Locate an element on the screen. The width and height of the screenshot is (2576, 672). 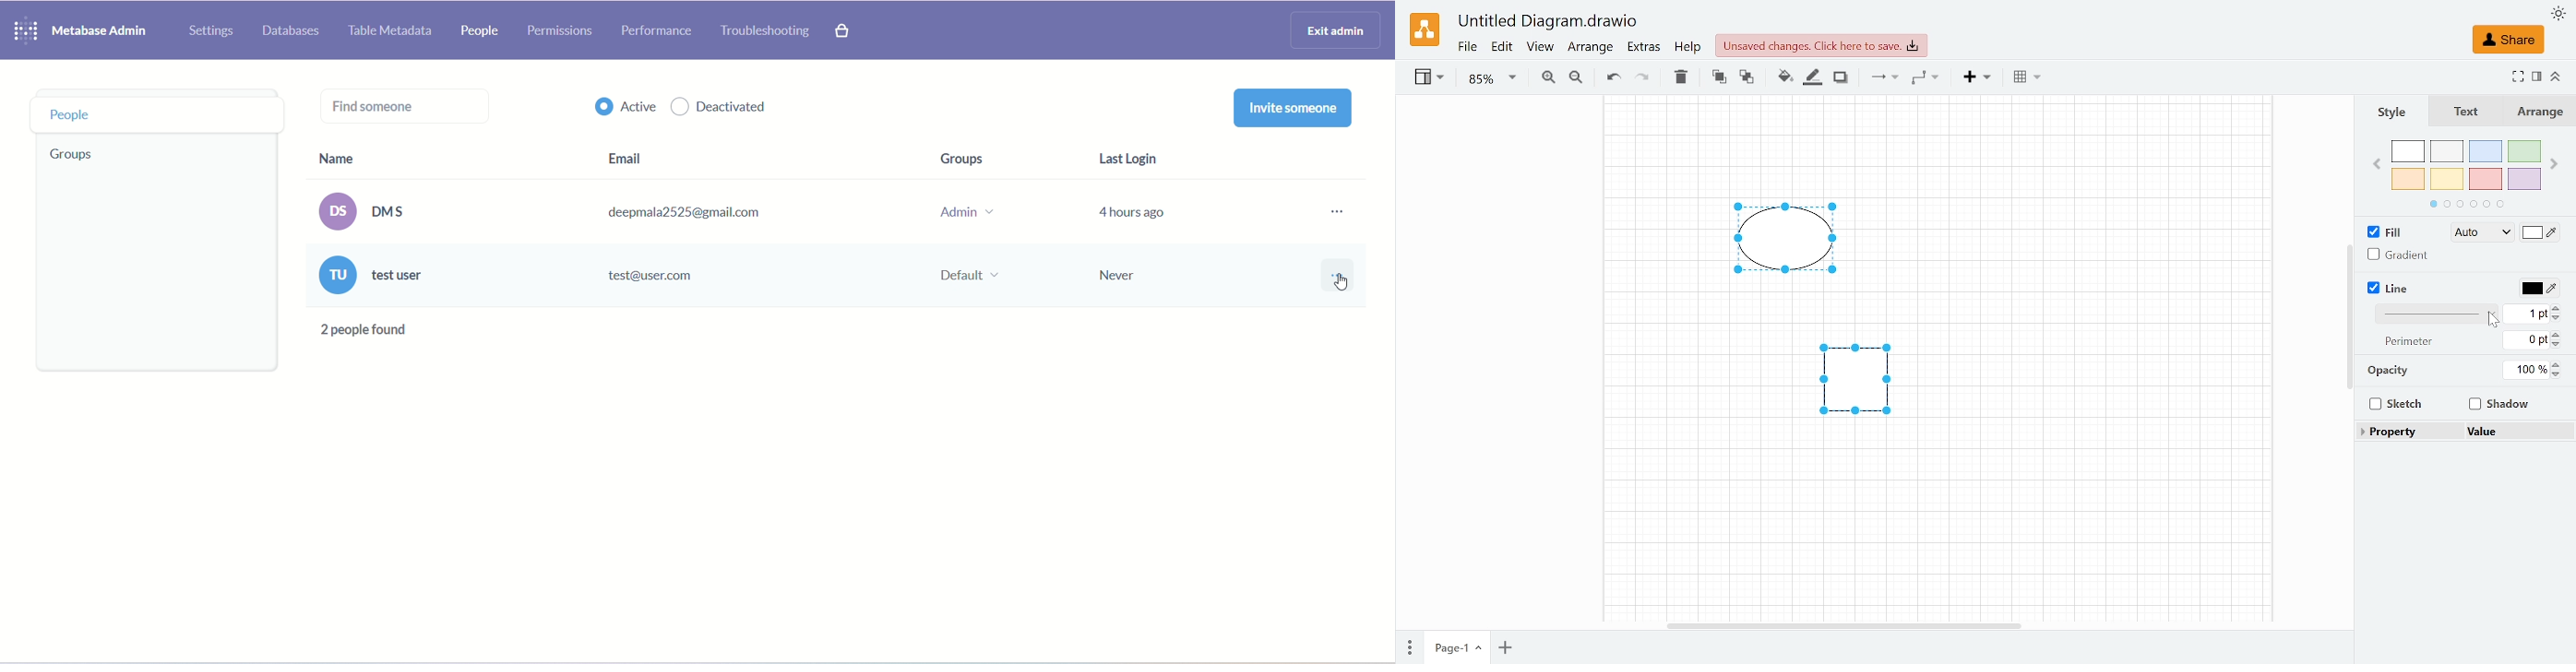
Value is located at coordinates (2491, 433).